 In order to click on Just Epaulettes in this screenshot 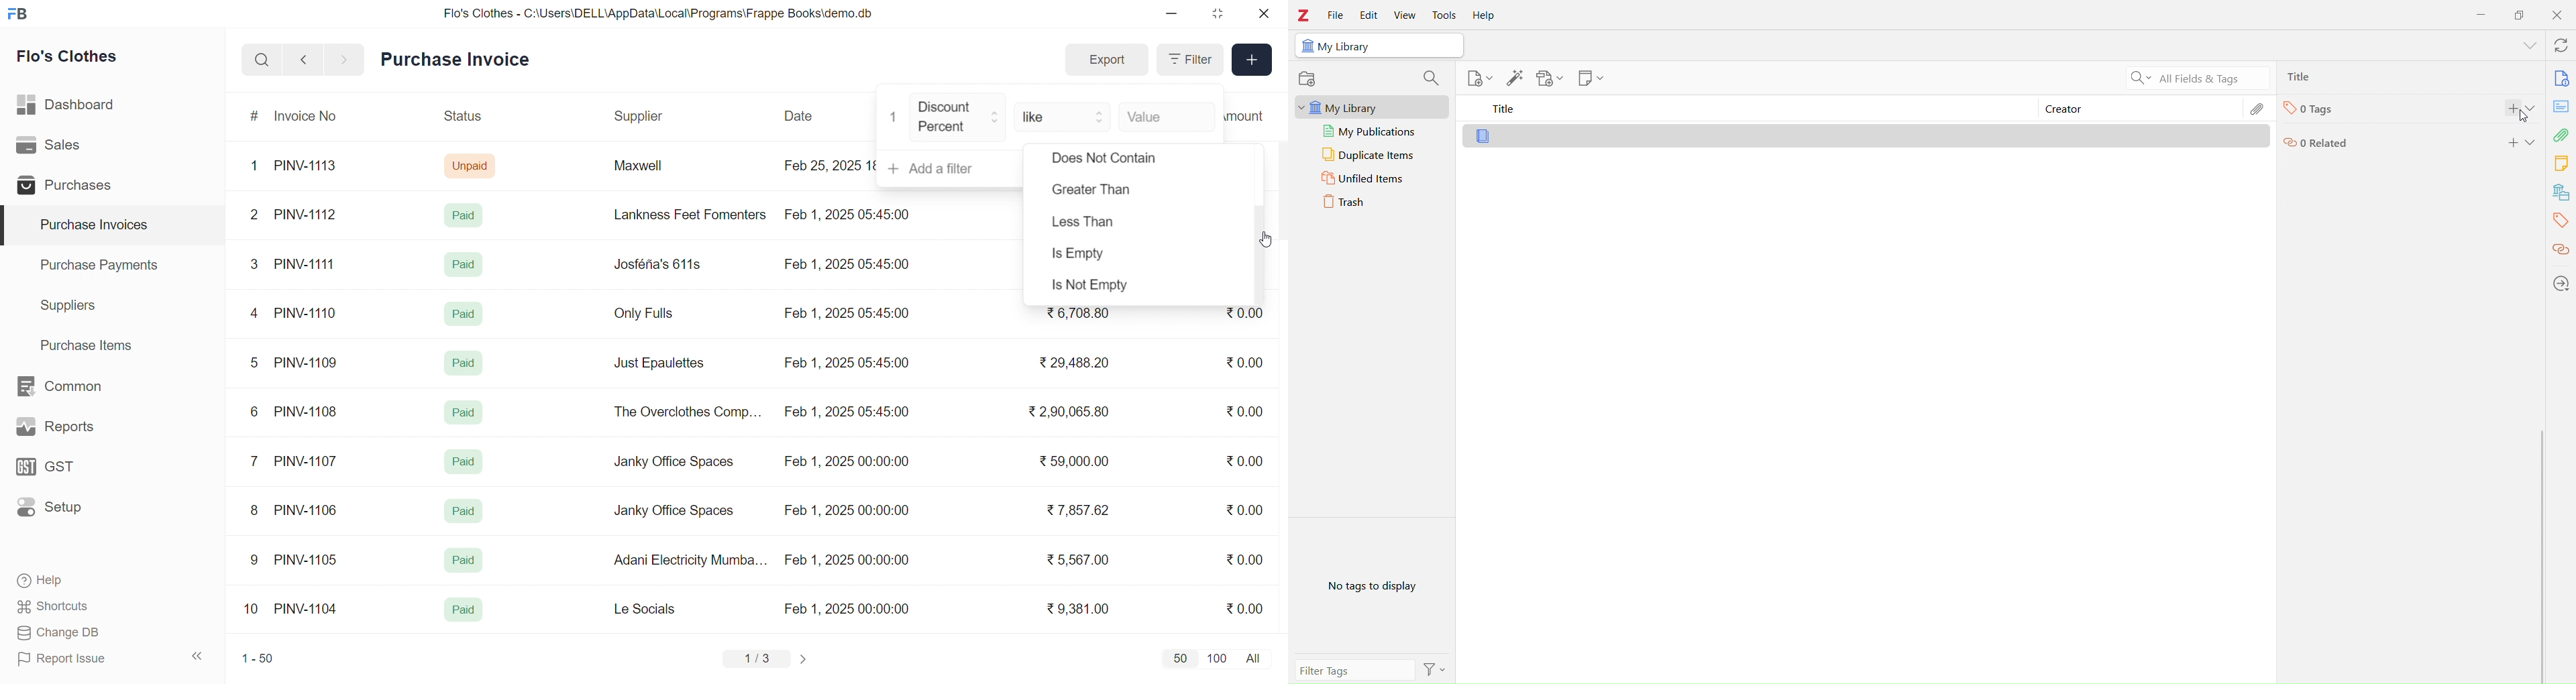, I will do `click(664, 363)`.